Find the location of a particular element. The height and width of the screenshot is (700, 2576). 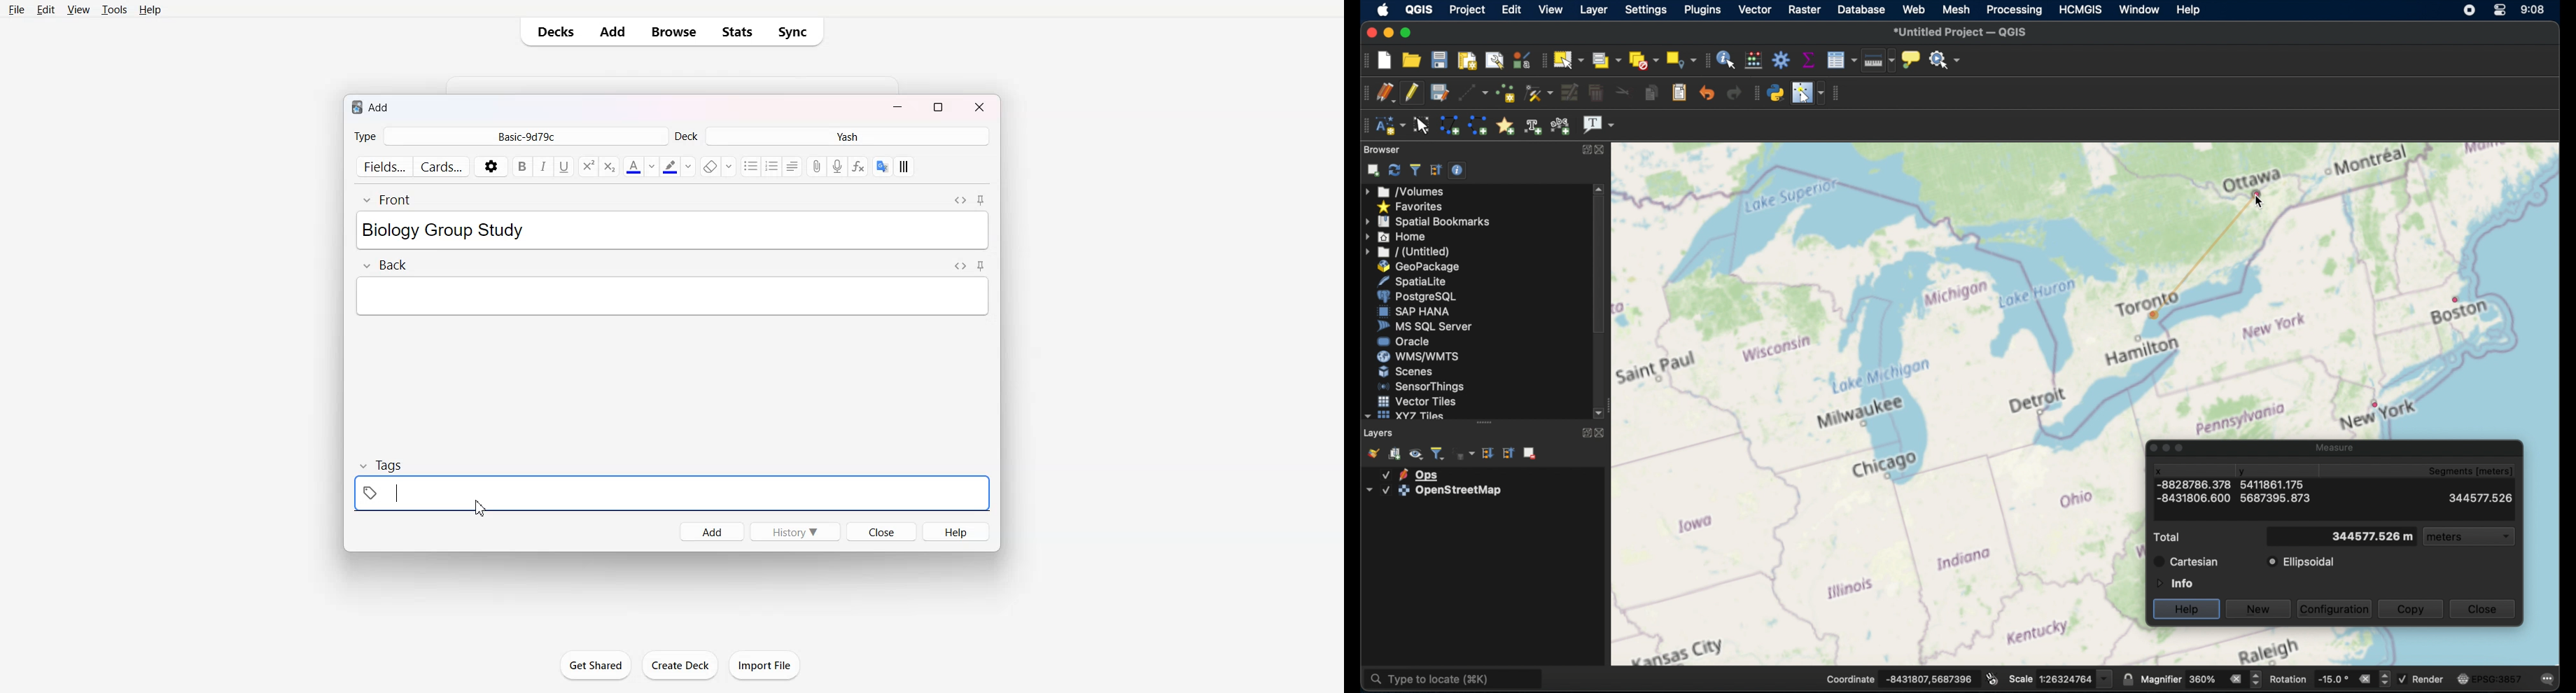

View is located at coordinates (78, 10).